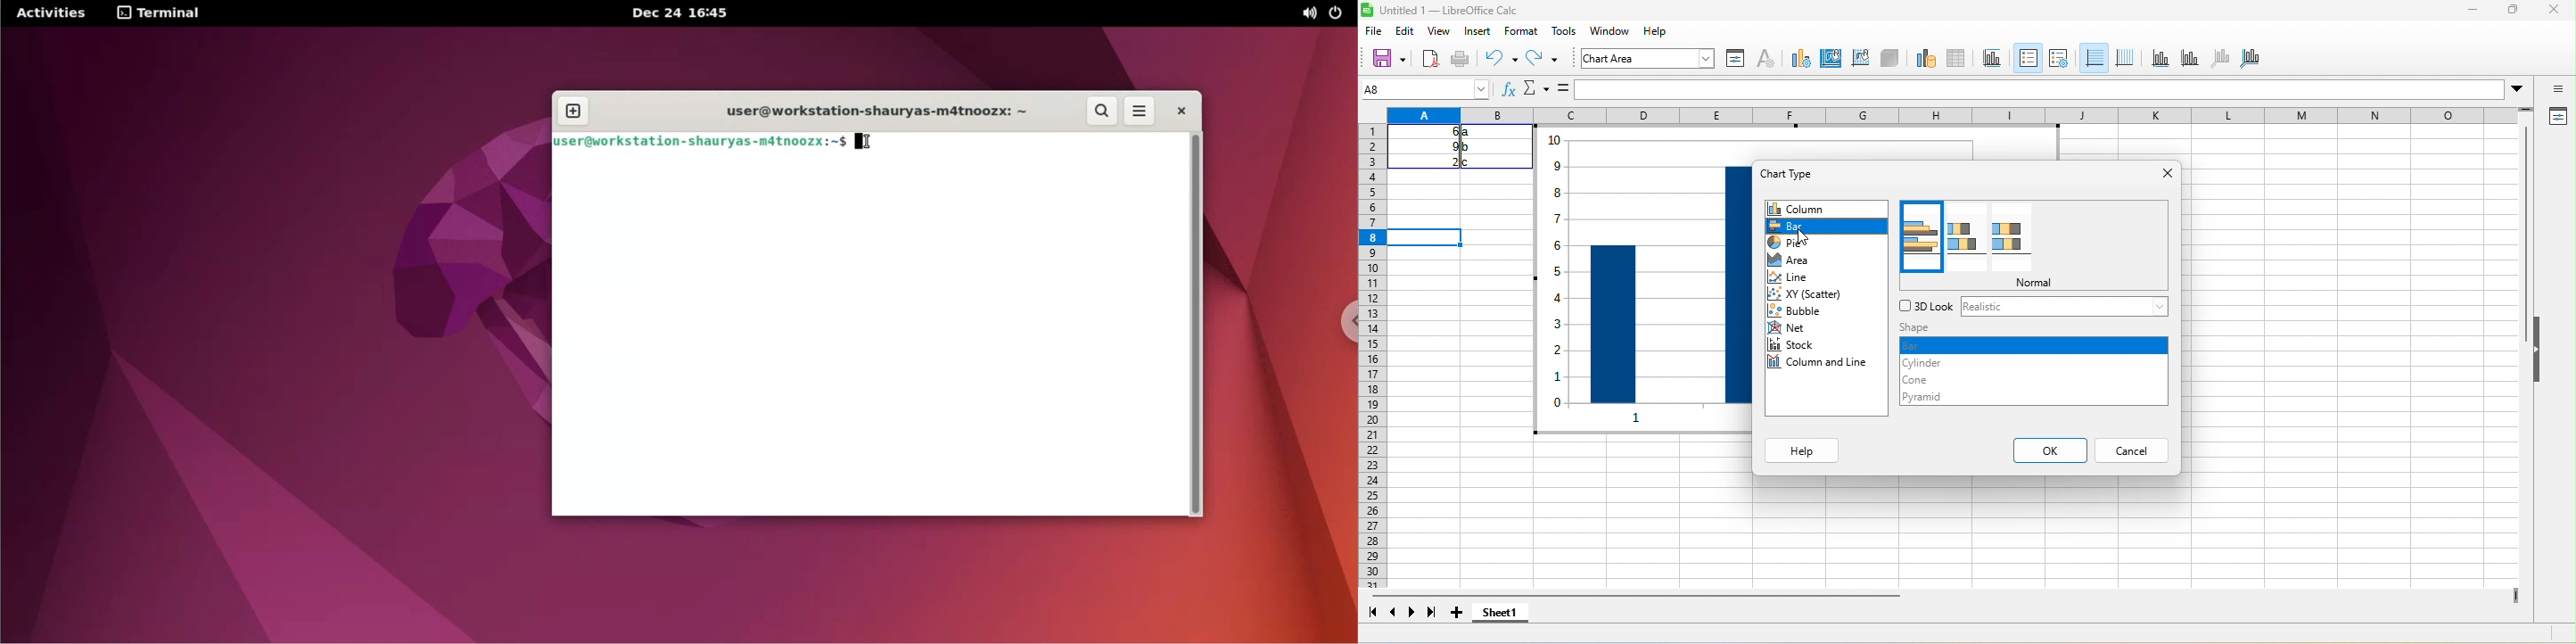 The width and height of the screenshot is (2576, 644). Describe the element at coordinates (1826, 210) in the screenshot. I see `column` at that location.